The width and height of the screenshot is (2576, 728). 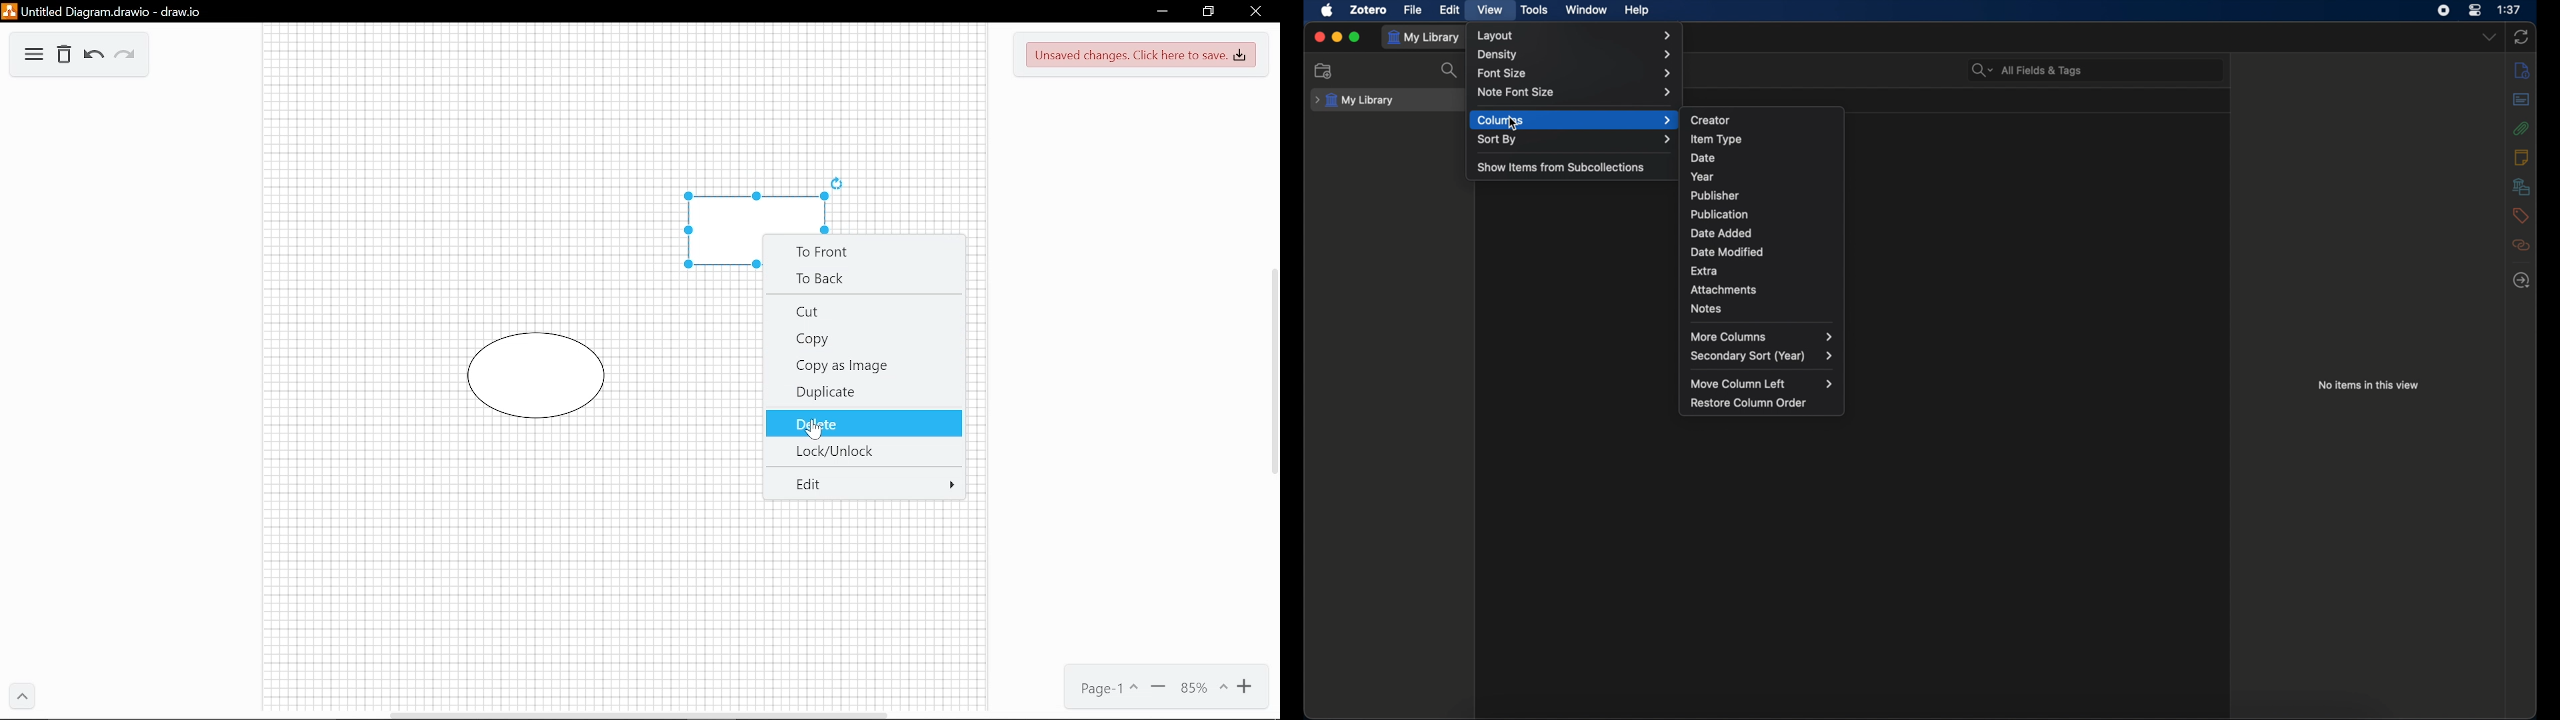 What do you see at coordinates (1427, 38) in the screenshot?
I see `my library` at bounding box center [1427, 38].